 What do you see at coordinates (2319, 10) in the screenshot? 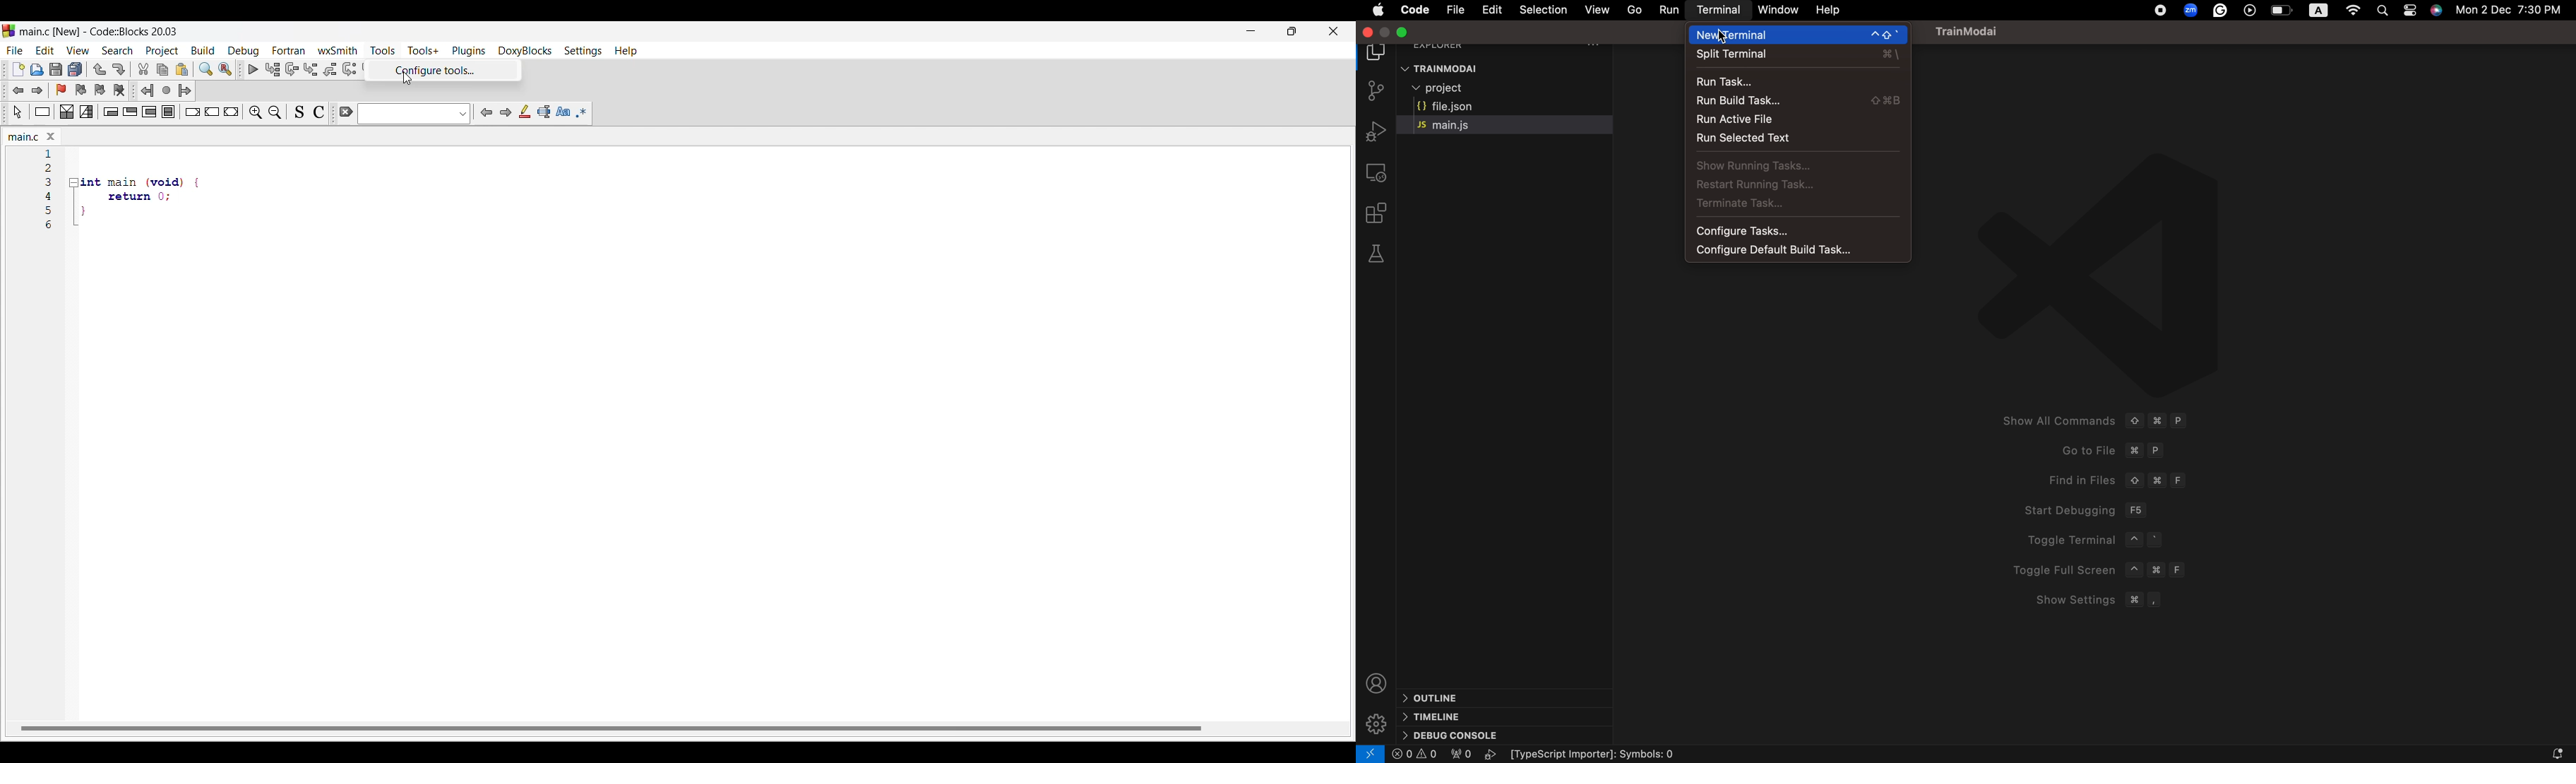
I see `Auto brighness` at bounding box center [2319, 10].